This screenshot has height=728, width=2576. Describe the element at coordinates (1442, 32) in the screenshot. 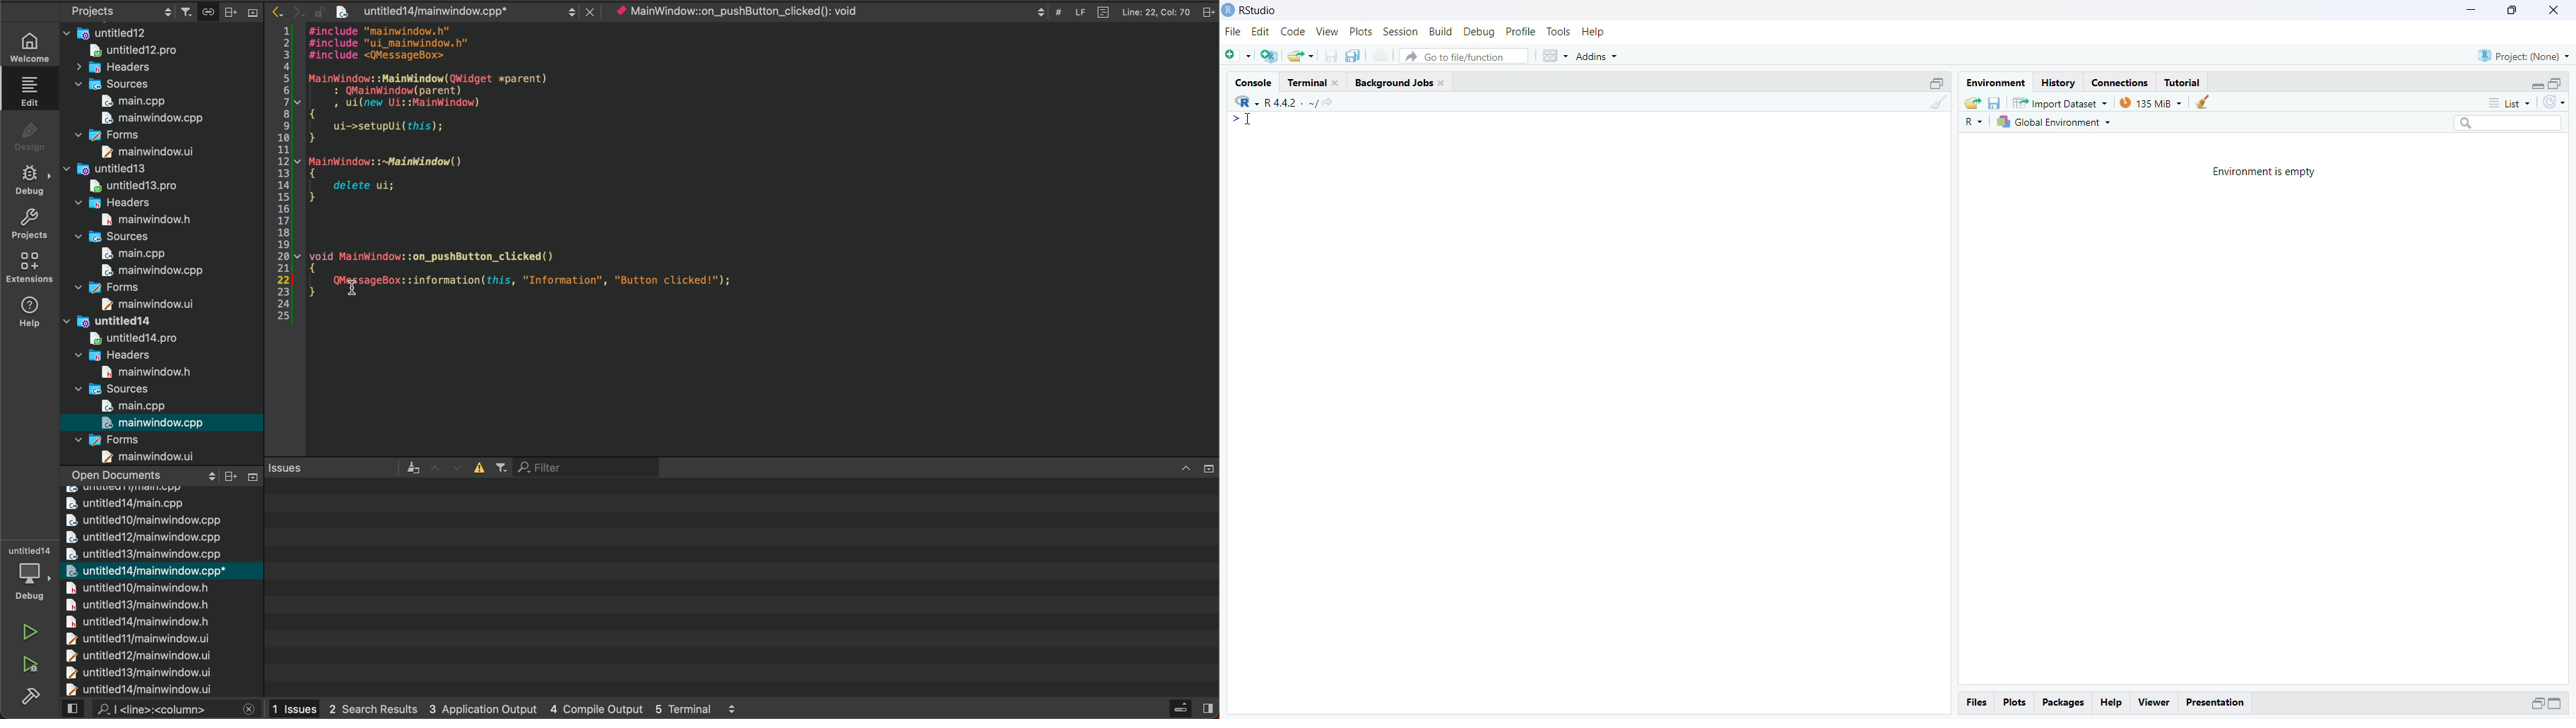

I see `Build` at that location.